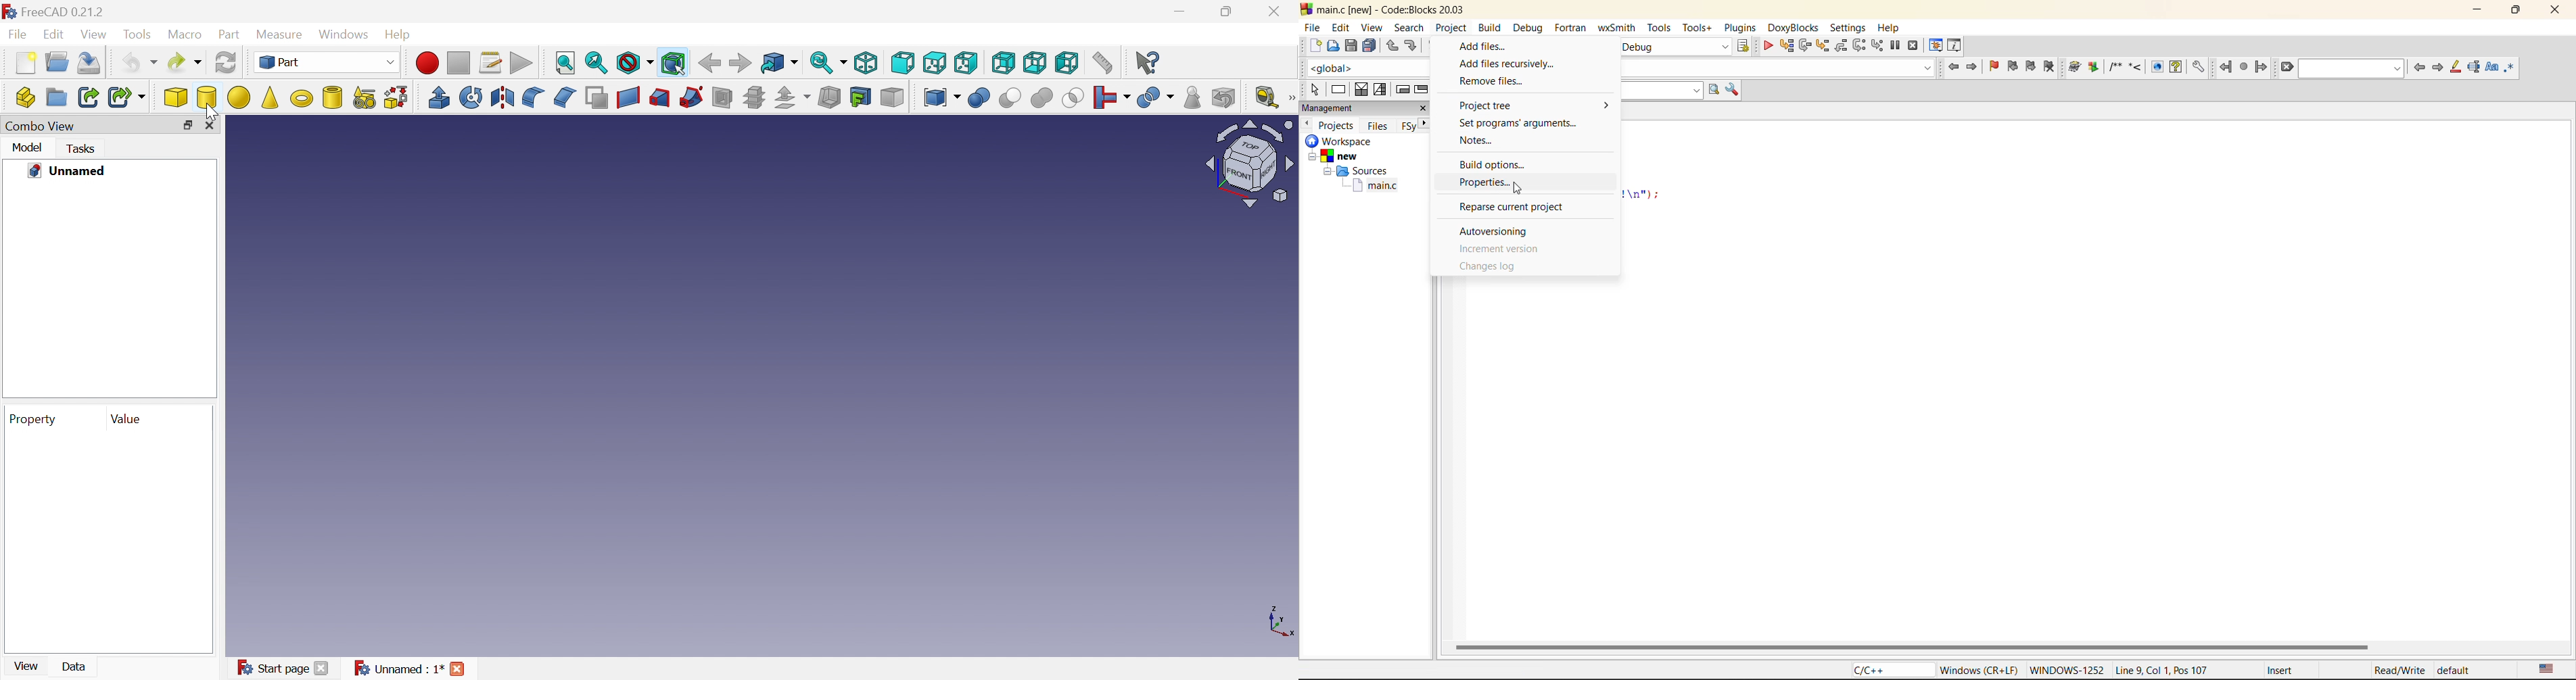 This screenshot has width=2576, height=700. I want to click on Close, so click(1276, 11).